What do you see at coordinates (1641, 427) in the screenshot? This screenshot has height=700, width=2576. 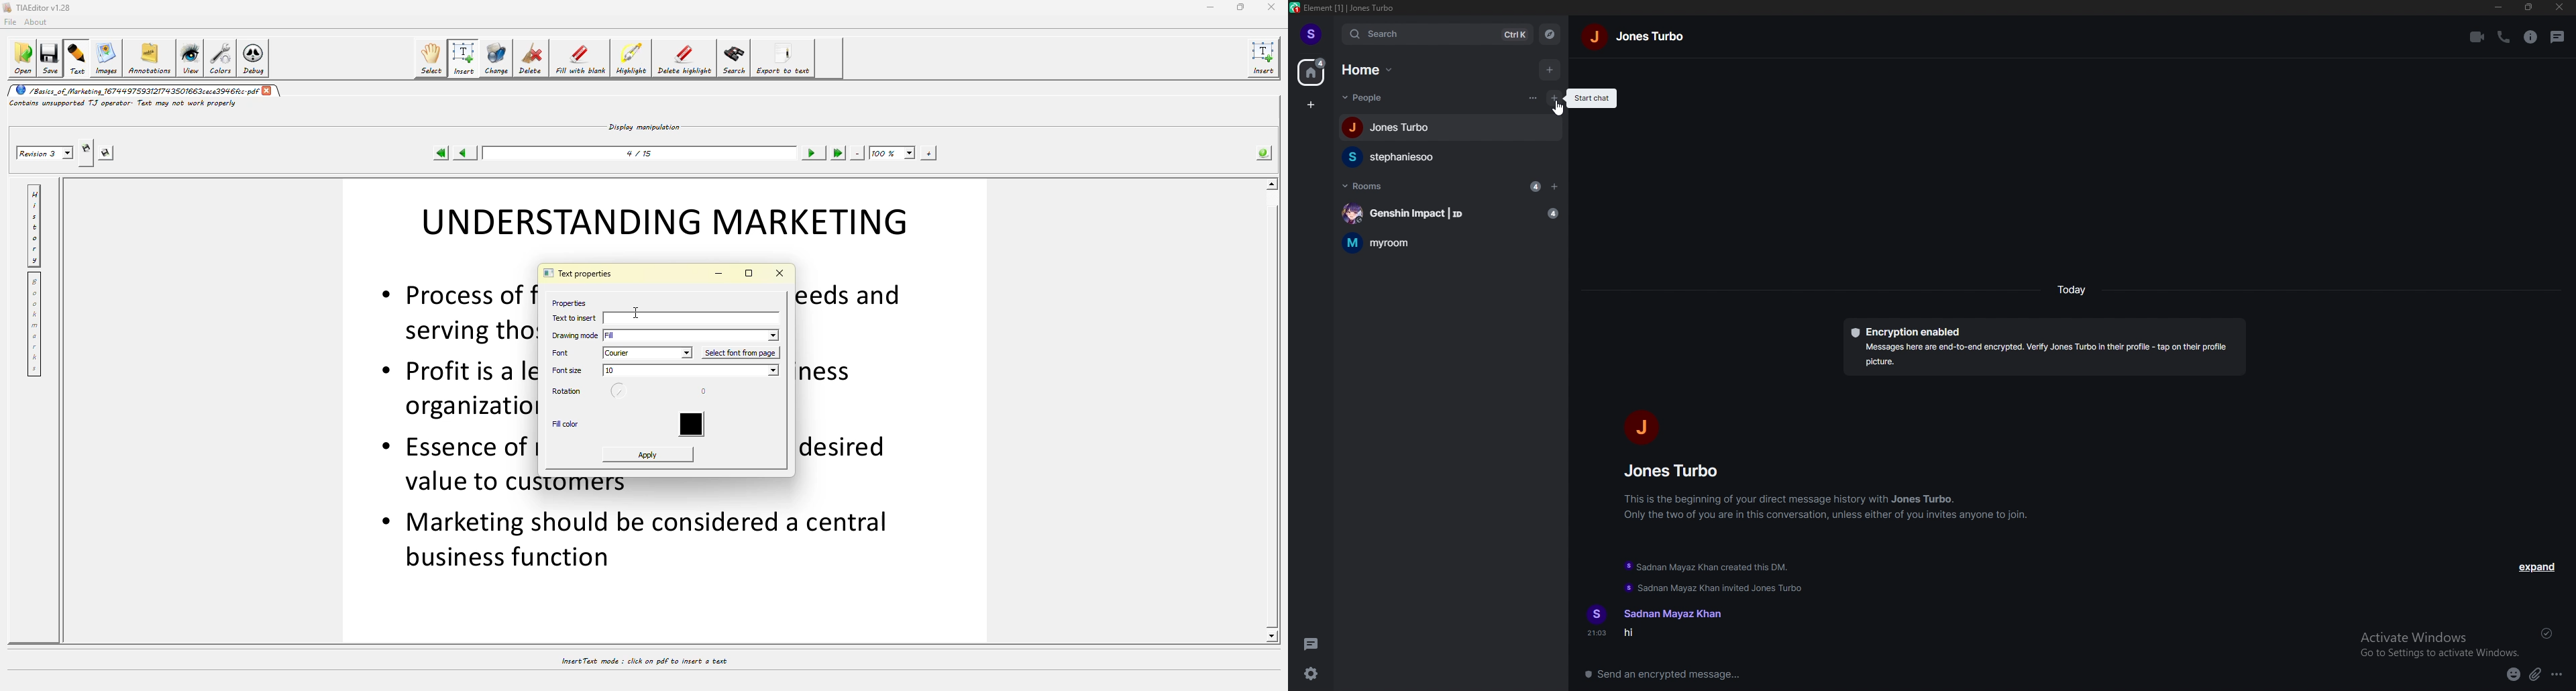 I see `j` at bounding box center [1641, 427].